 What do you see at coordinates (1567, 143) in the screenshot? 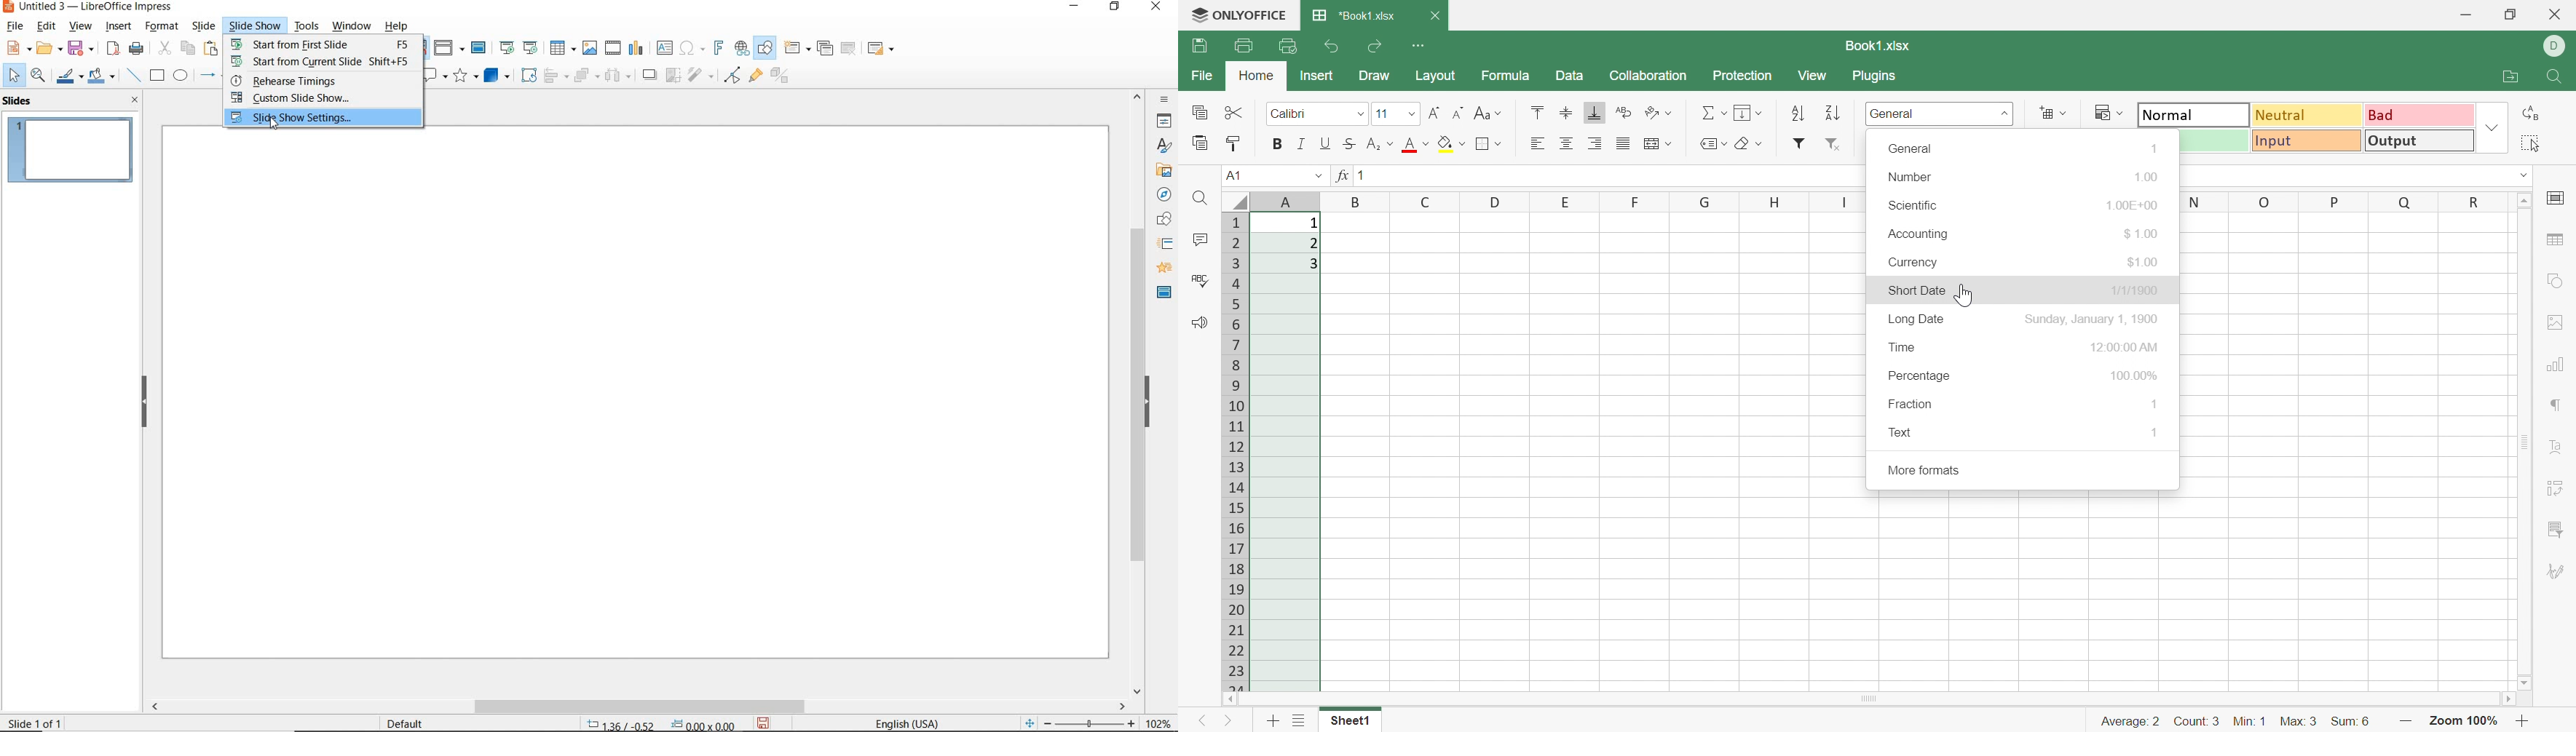
I see `Align middle` at bounding box center [1567, 143].